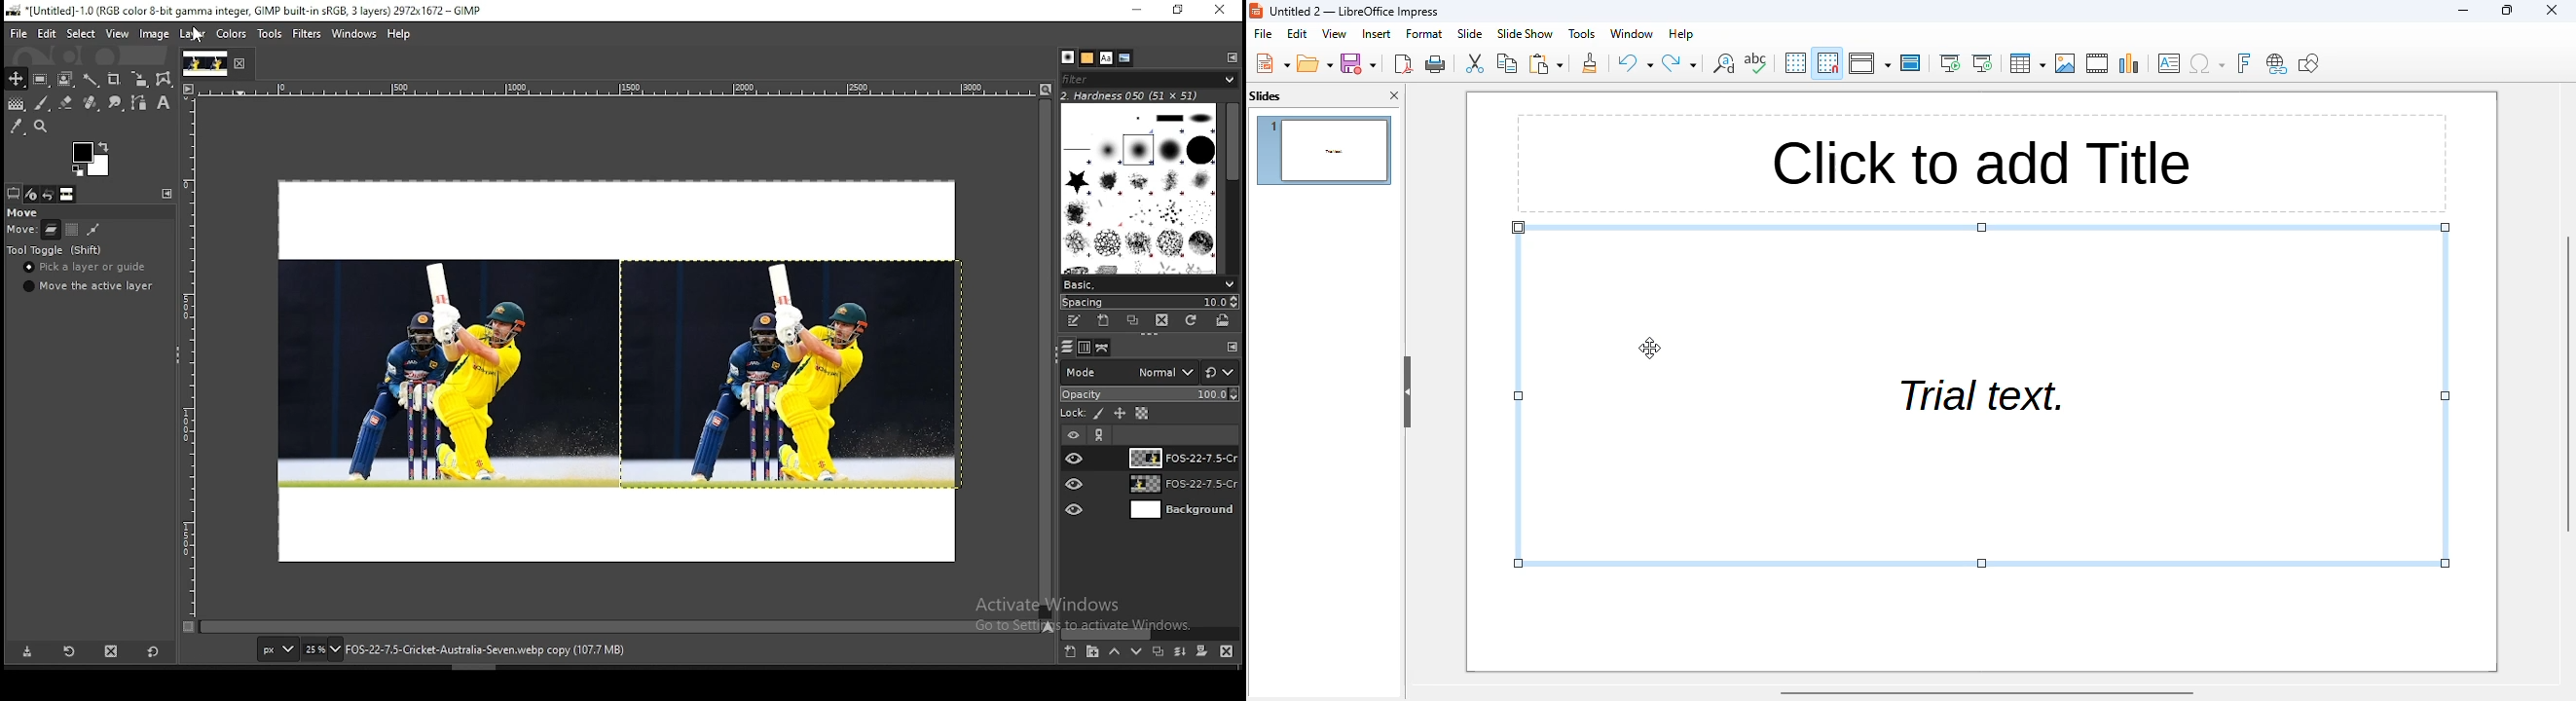 This screenshot has width=2576, height=728. I want to click on zoom tool, so click(43, 126).